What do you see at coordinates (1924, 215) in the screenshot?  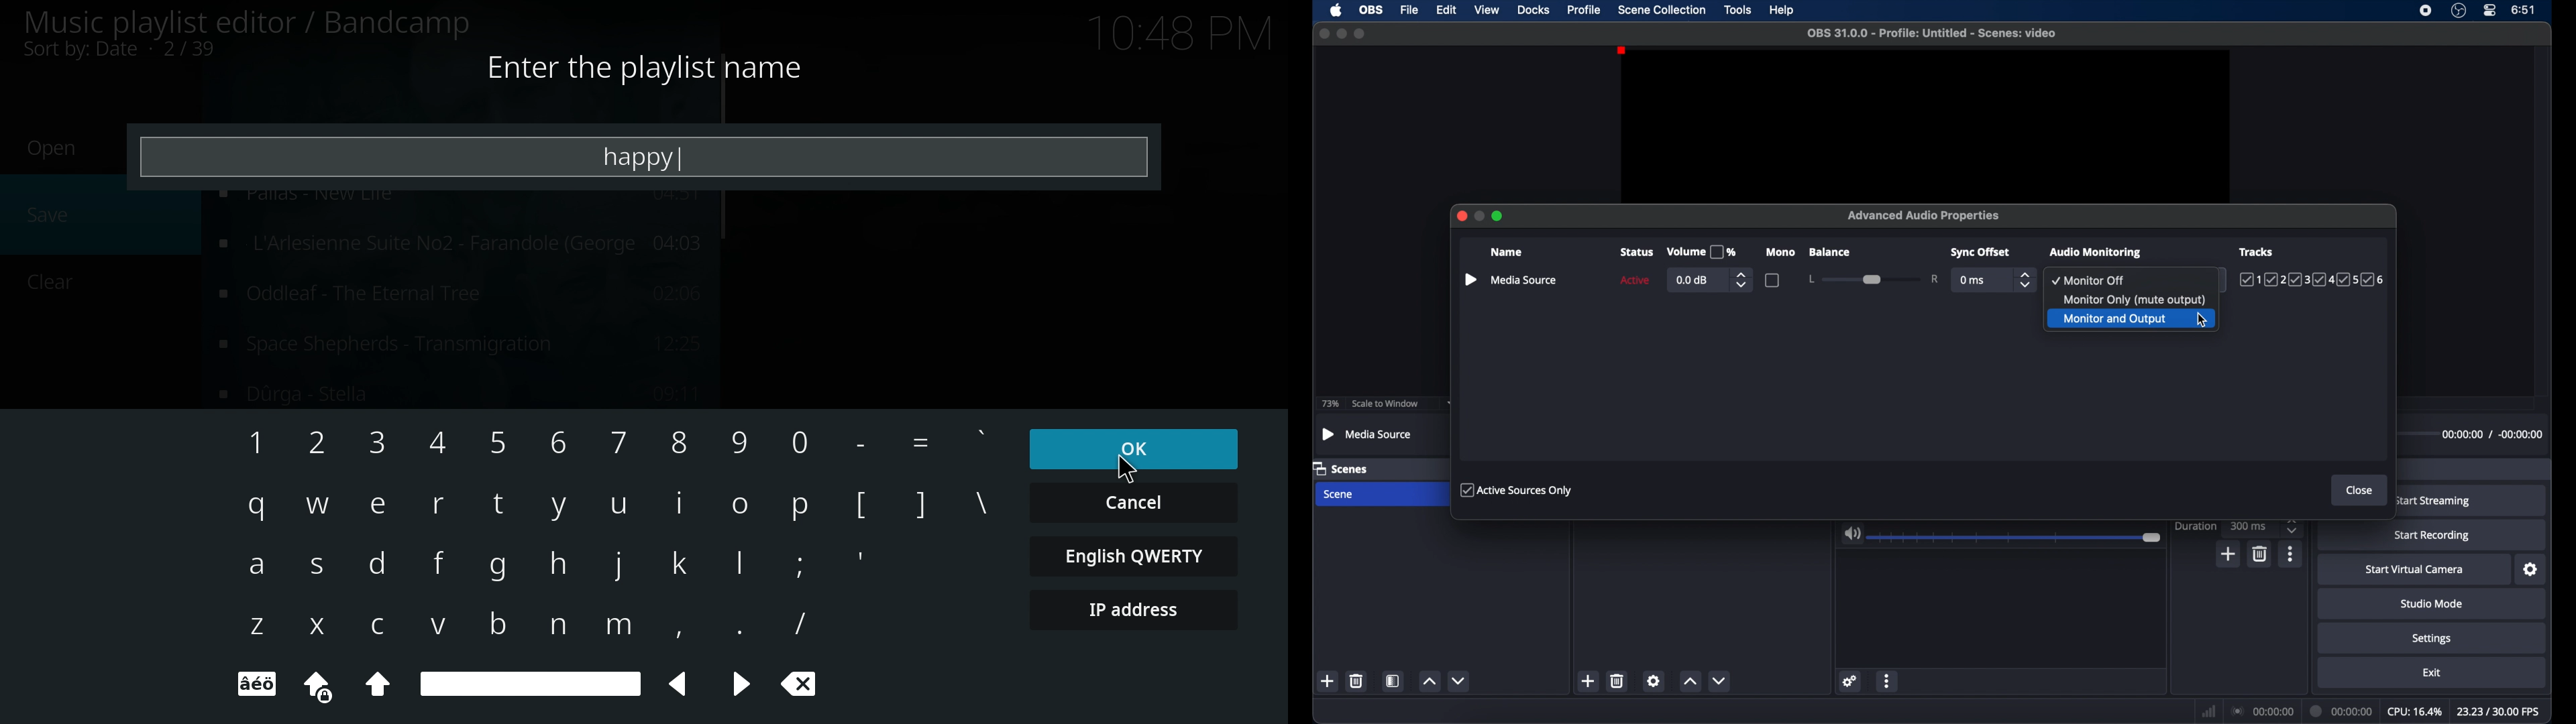 I see `advanced audio properties` at bounding box center [1924, 215].